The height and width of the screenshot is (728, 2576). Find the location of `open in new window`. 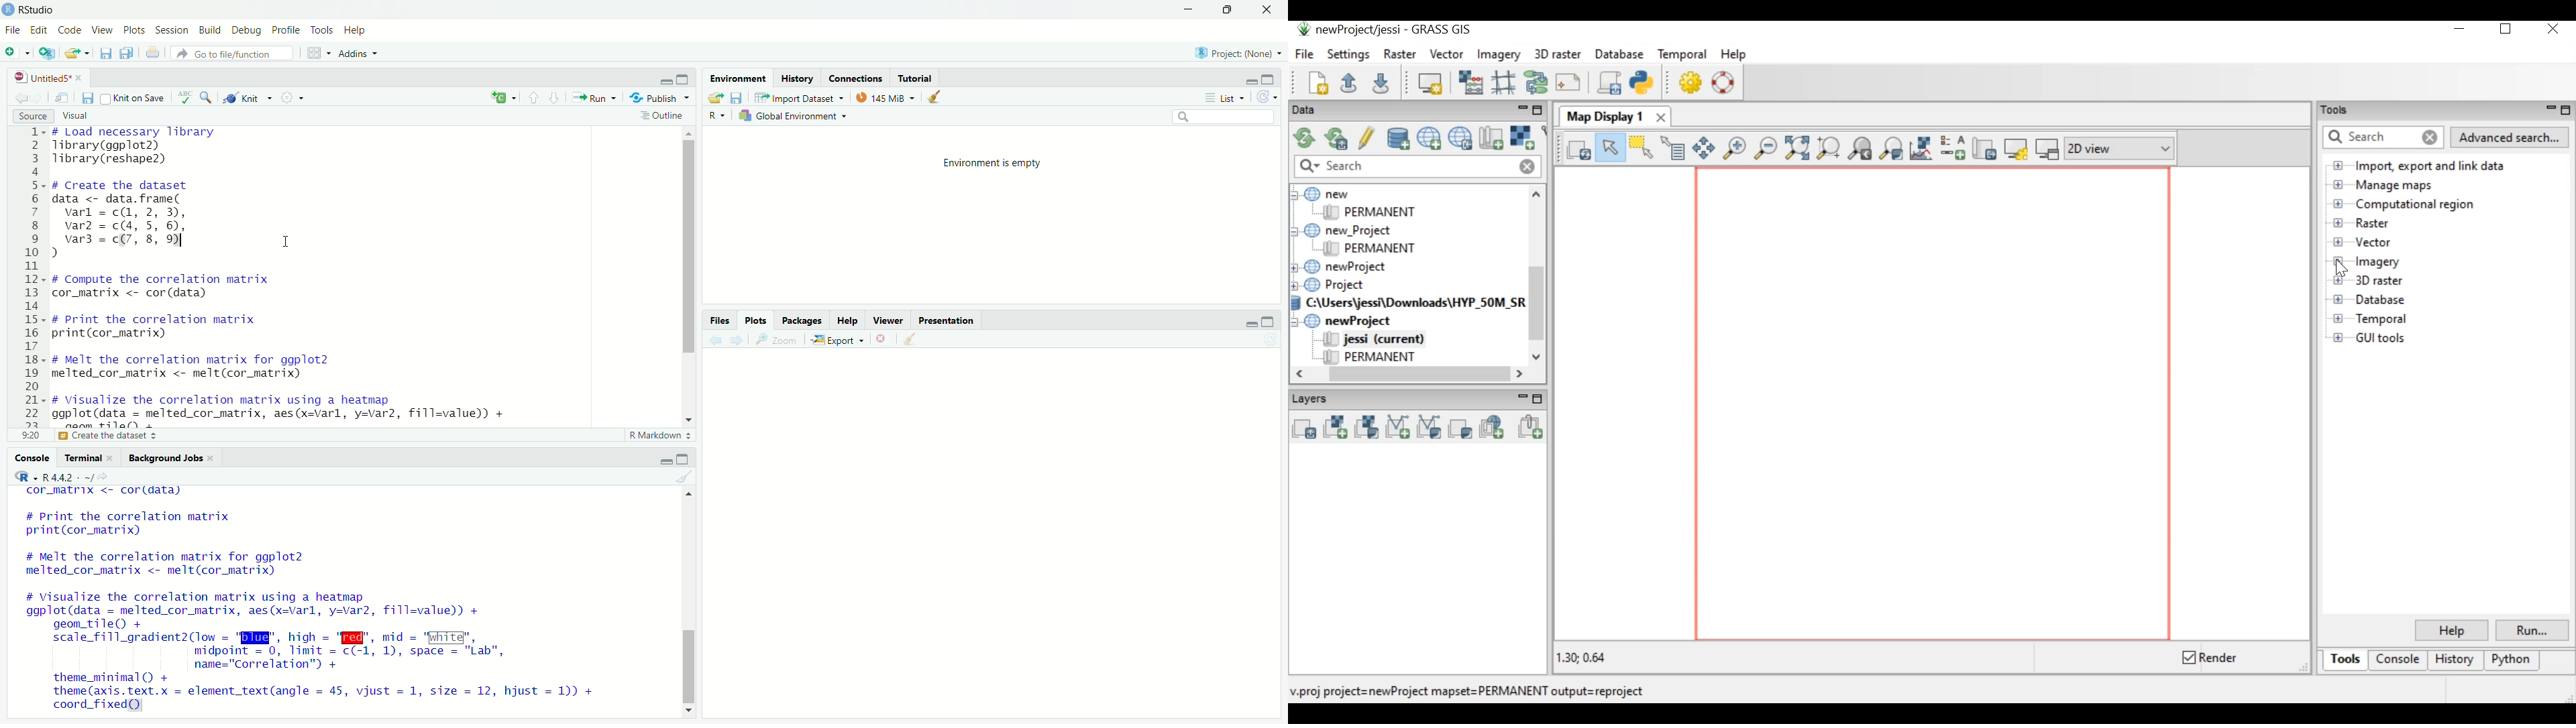

open in new window is located at coordinates (66, 99).